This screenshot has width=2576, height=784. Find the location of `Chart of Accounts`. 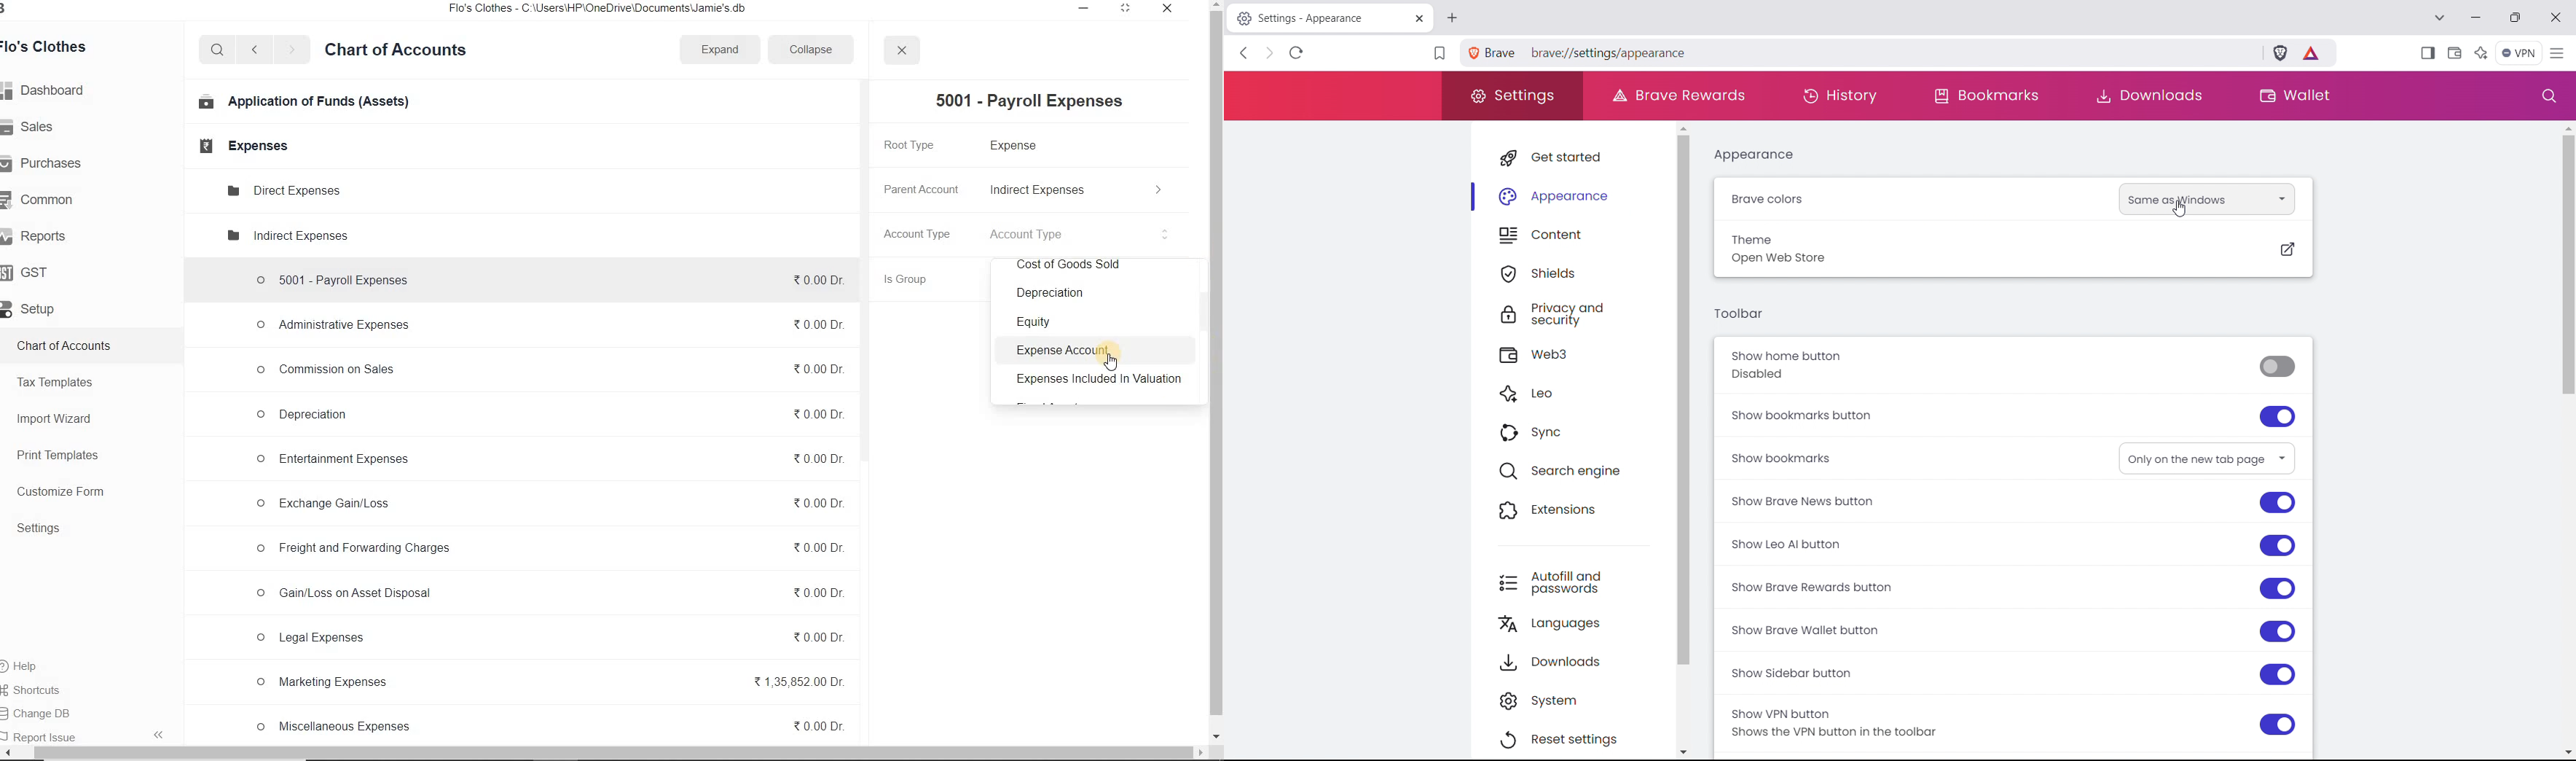

Chart of Accounts is located at coordinates (70, 345).